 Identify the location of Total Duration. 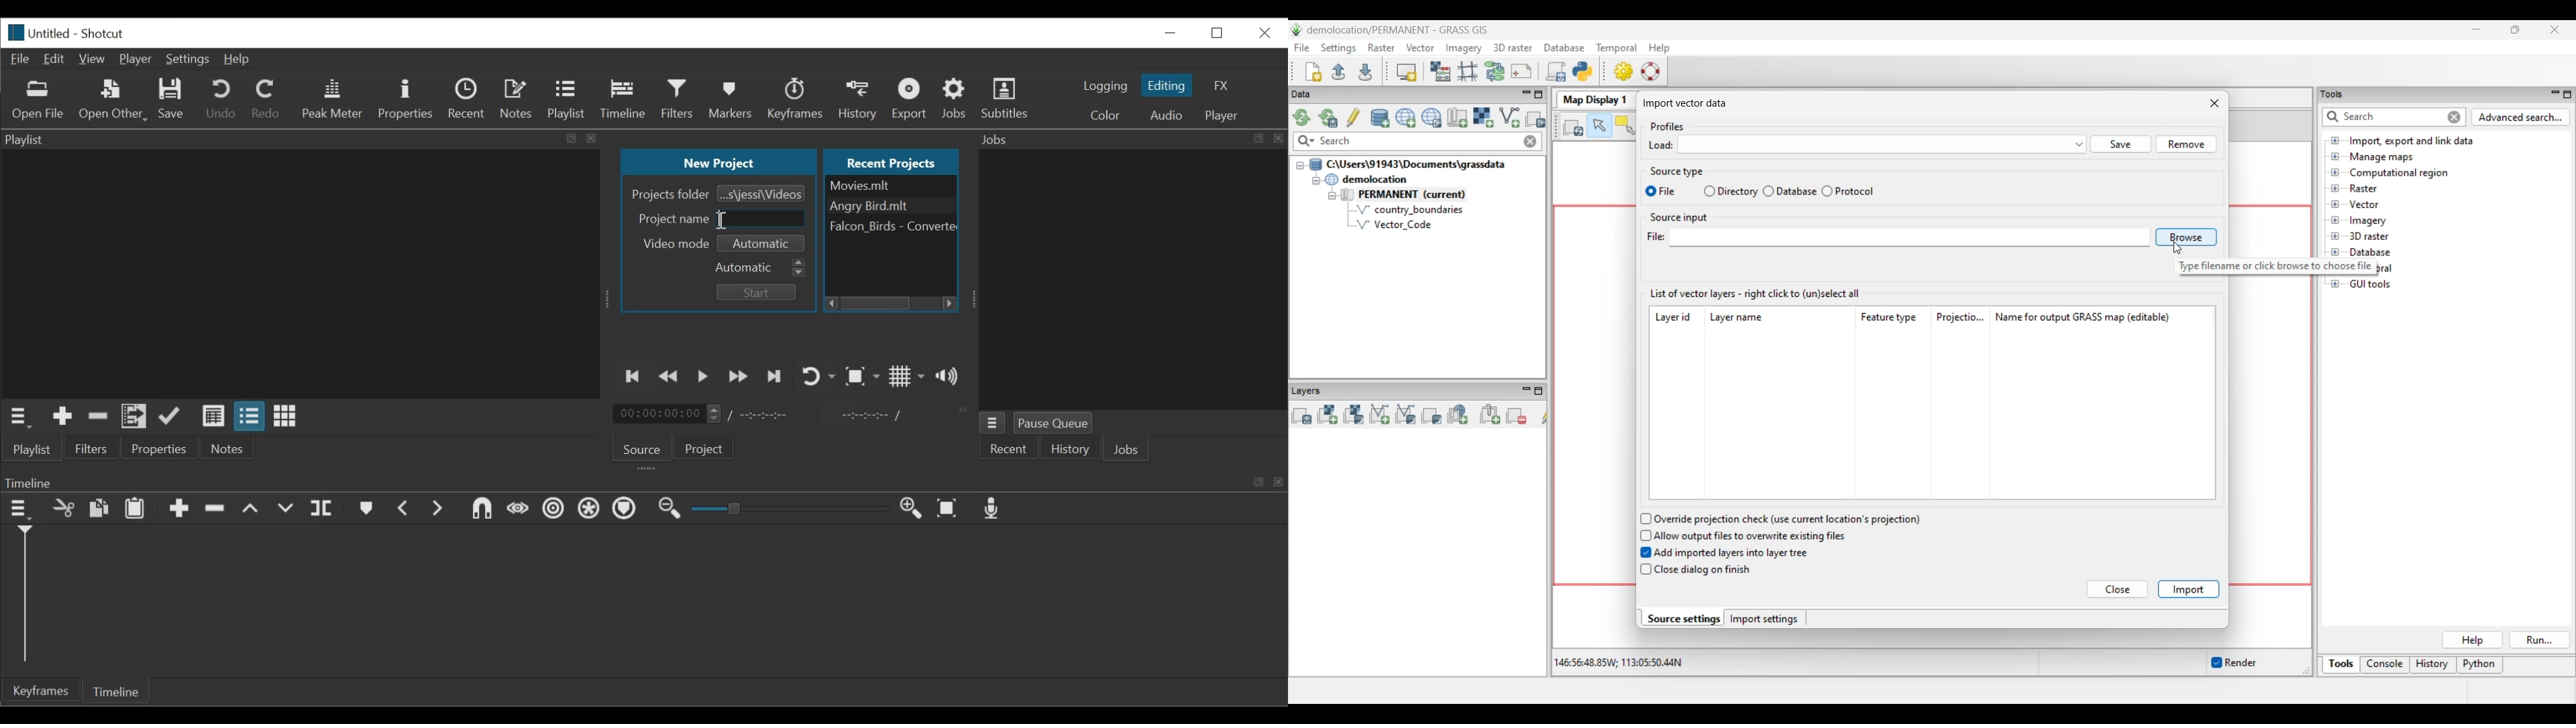
(764, 415).